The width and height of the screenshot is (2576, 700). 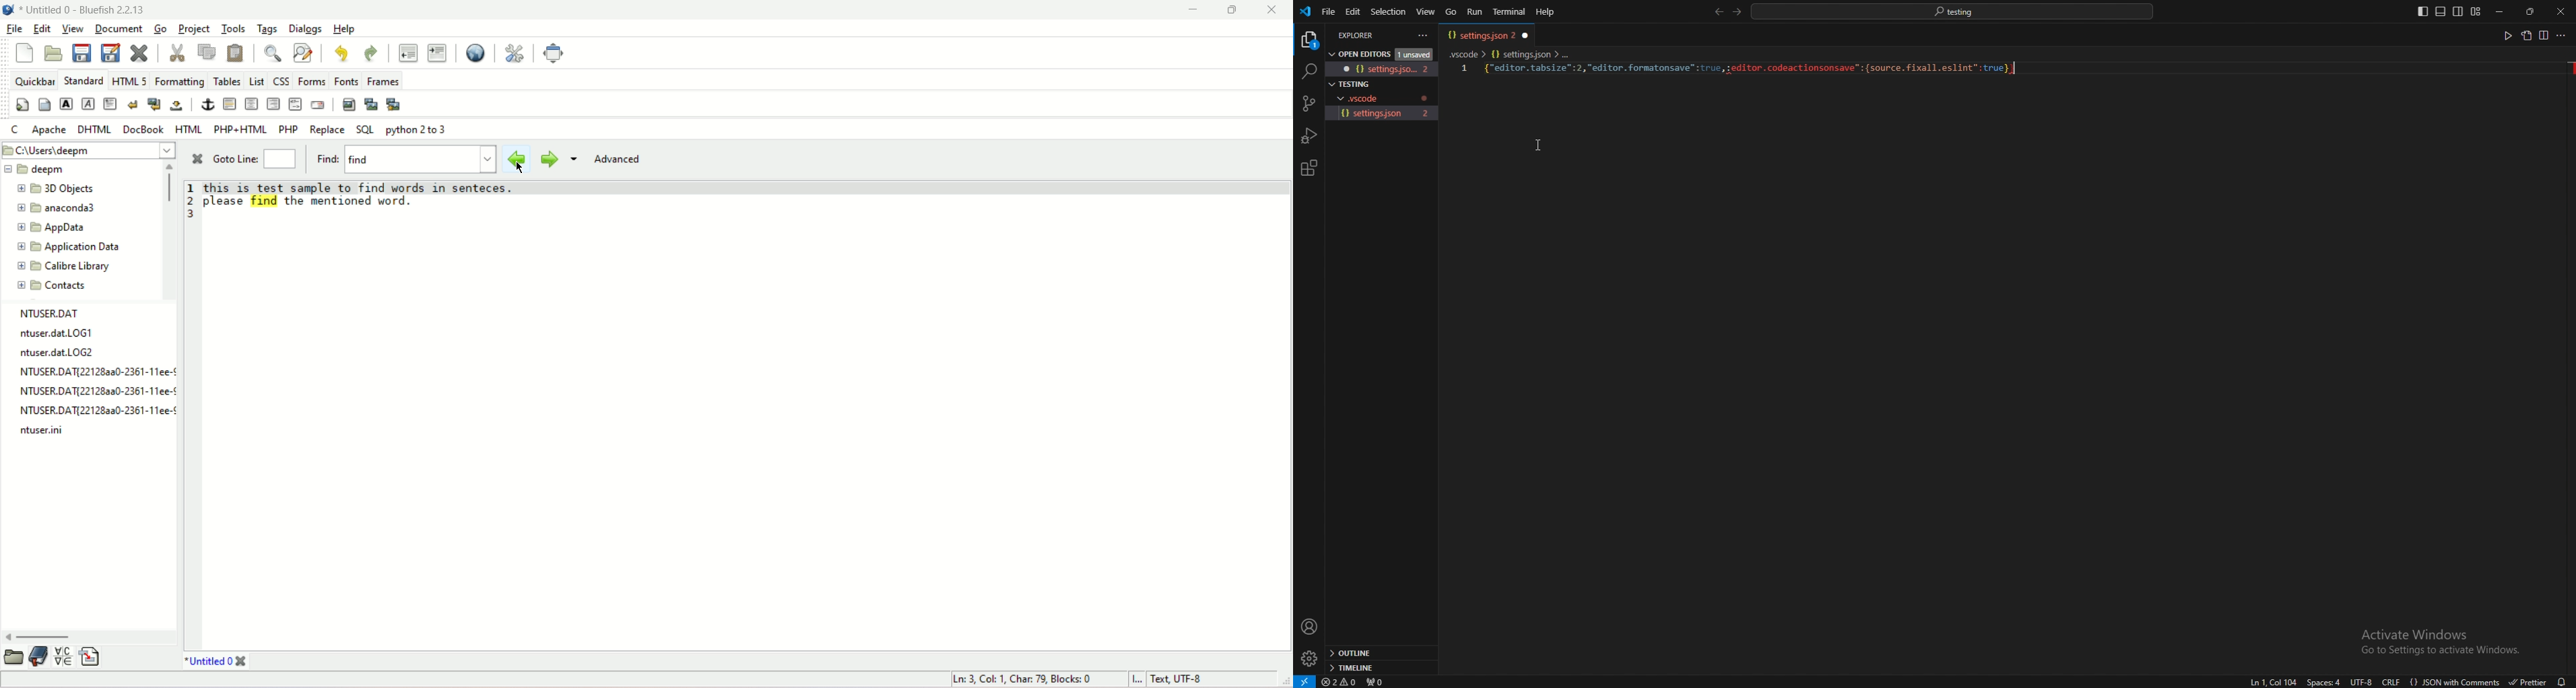 What do you see at coordinates (1023, 677) in the screenshot?
I see `Ln: 3, Cok: 1, Char: 79, Blocks: 0` at bounding box center [1023, 677].